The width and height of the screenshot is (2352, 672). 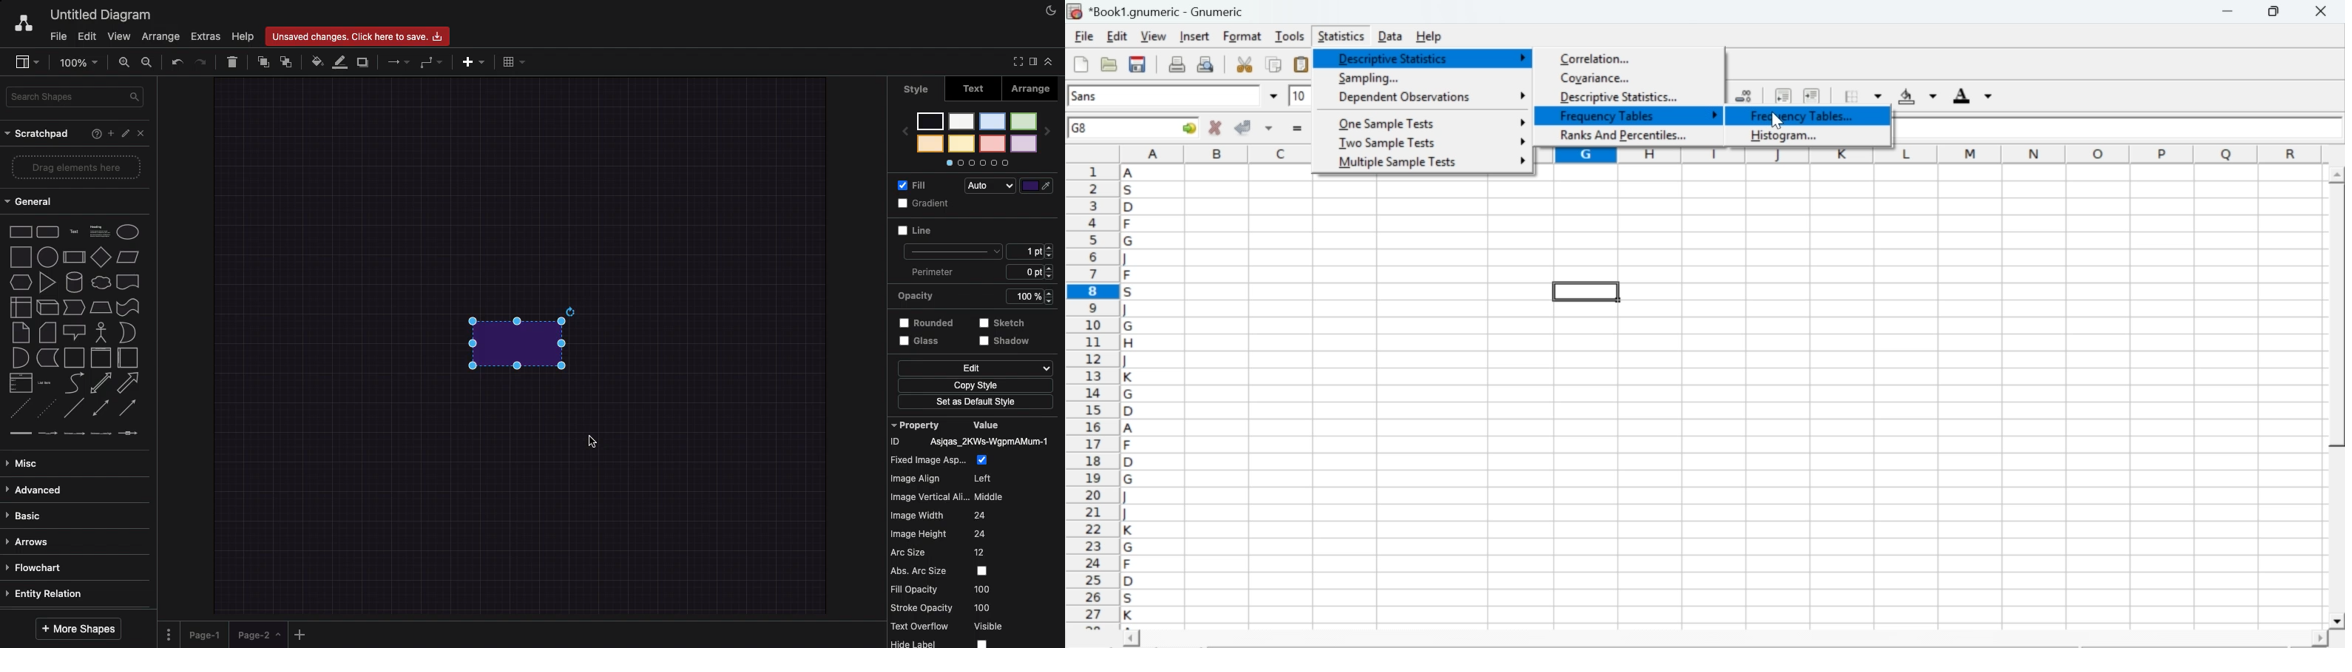 What do you see at coordinates (101, 257) in the screenshot?
I see `` at bounding box center [101, 257].